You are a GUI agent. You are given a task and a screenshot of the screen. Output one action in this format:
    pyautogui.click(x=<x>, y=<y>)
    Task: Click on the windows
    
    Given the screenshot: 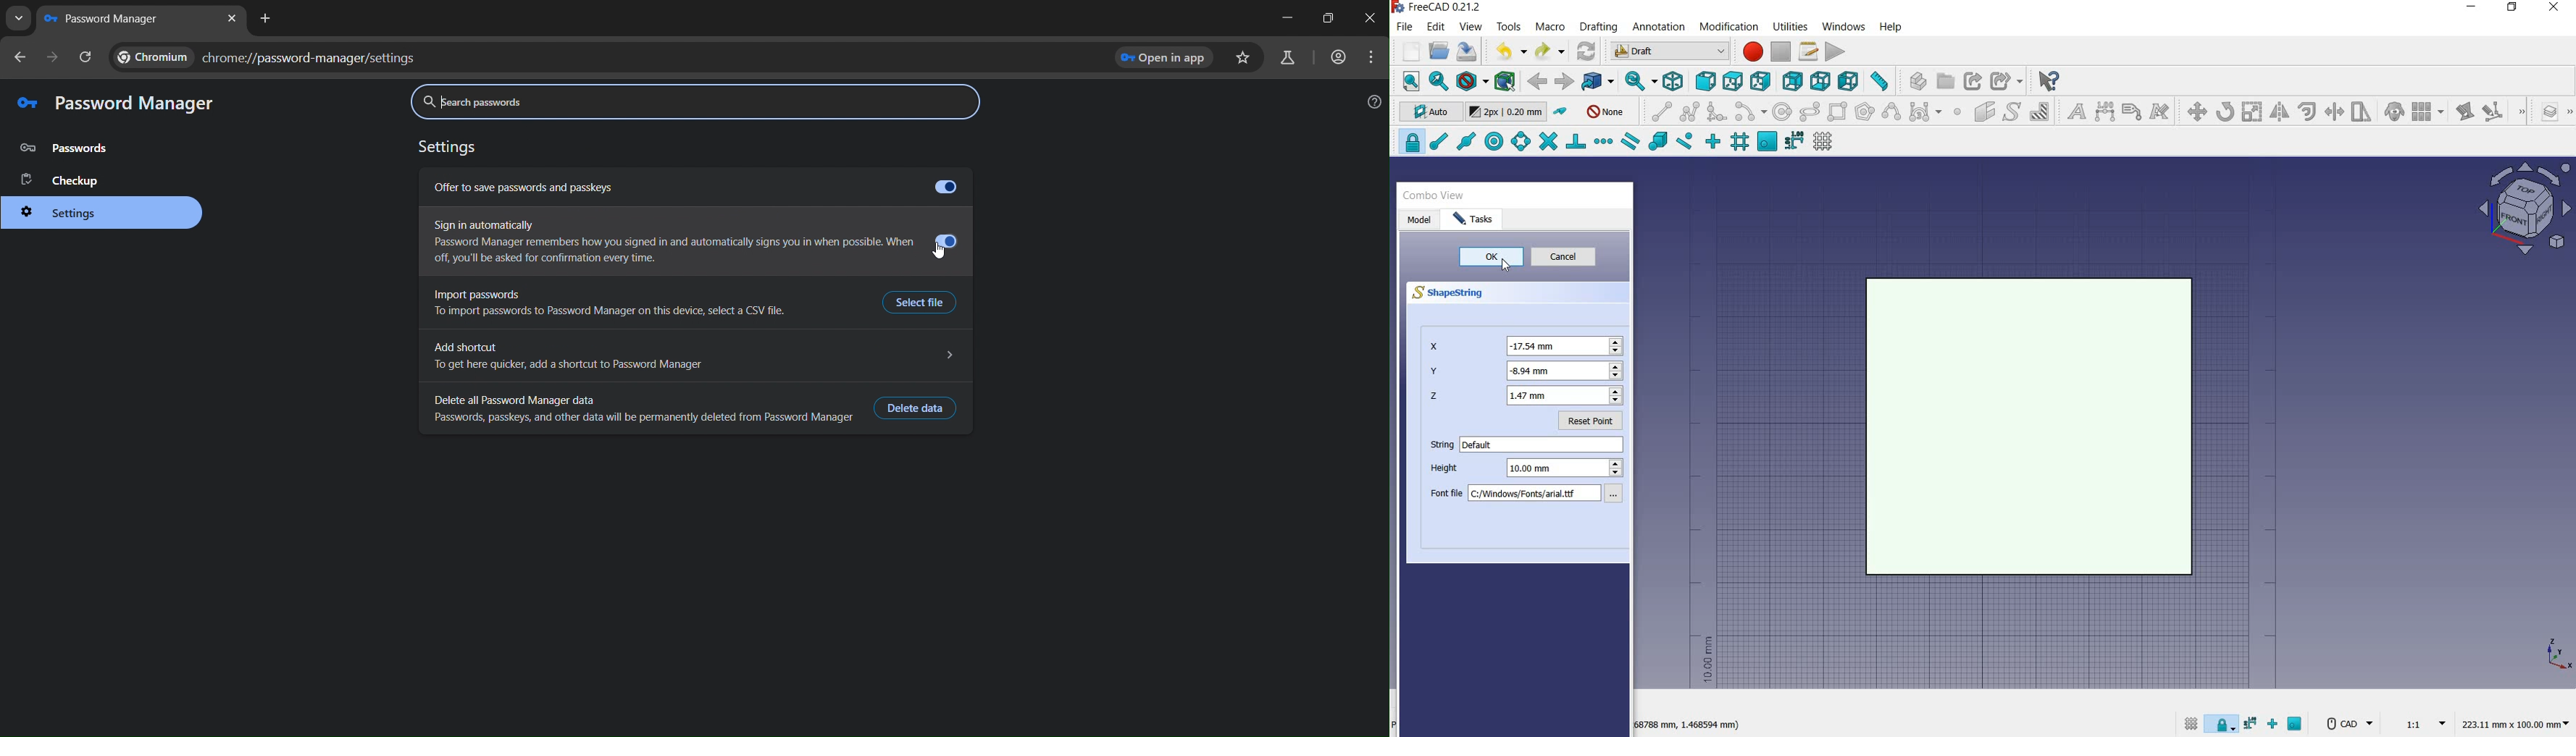 What is the action you would take?
    pyautogui.click(x=1845, y=26)
    